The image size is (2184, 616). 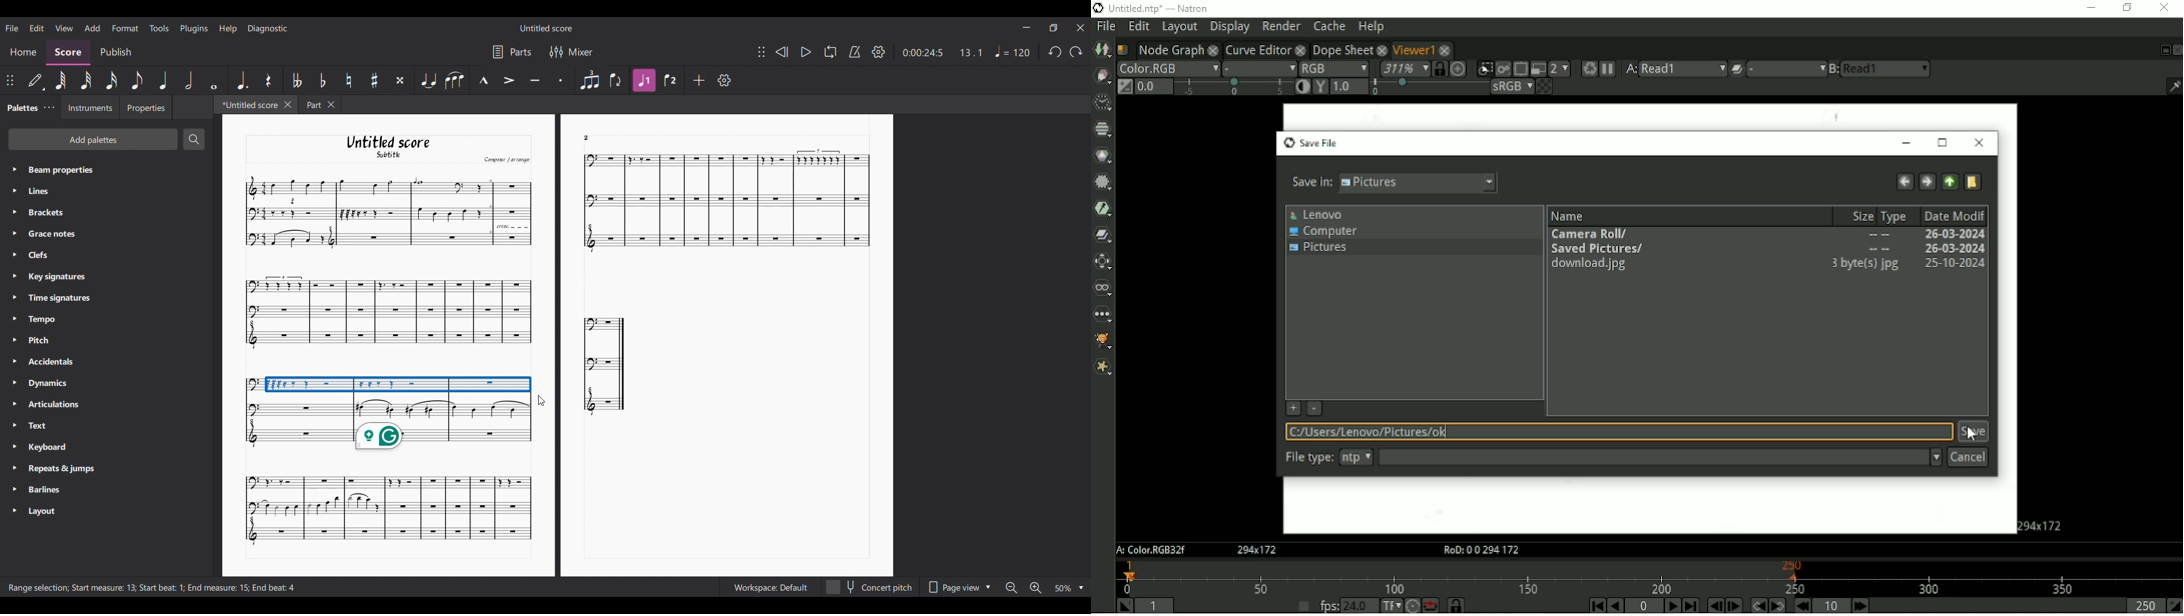 What do you see at coordinates (39, 342) in the screenshot?
I see `> Pitch` at bounding box center [39, 342].